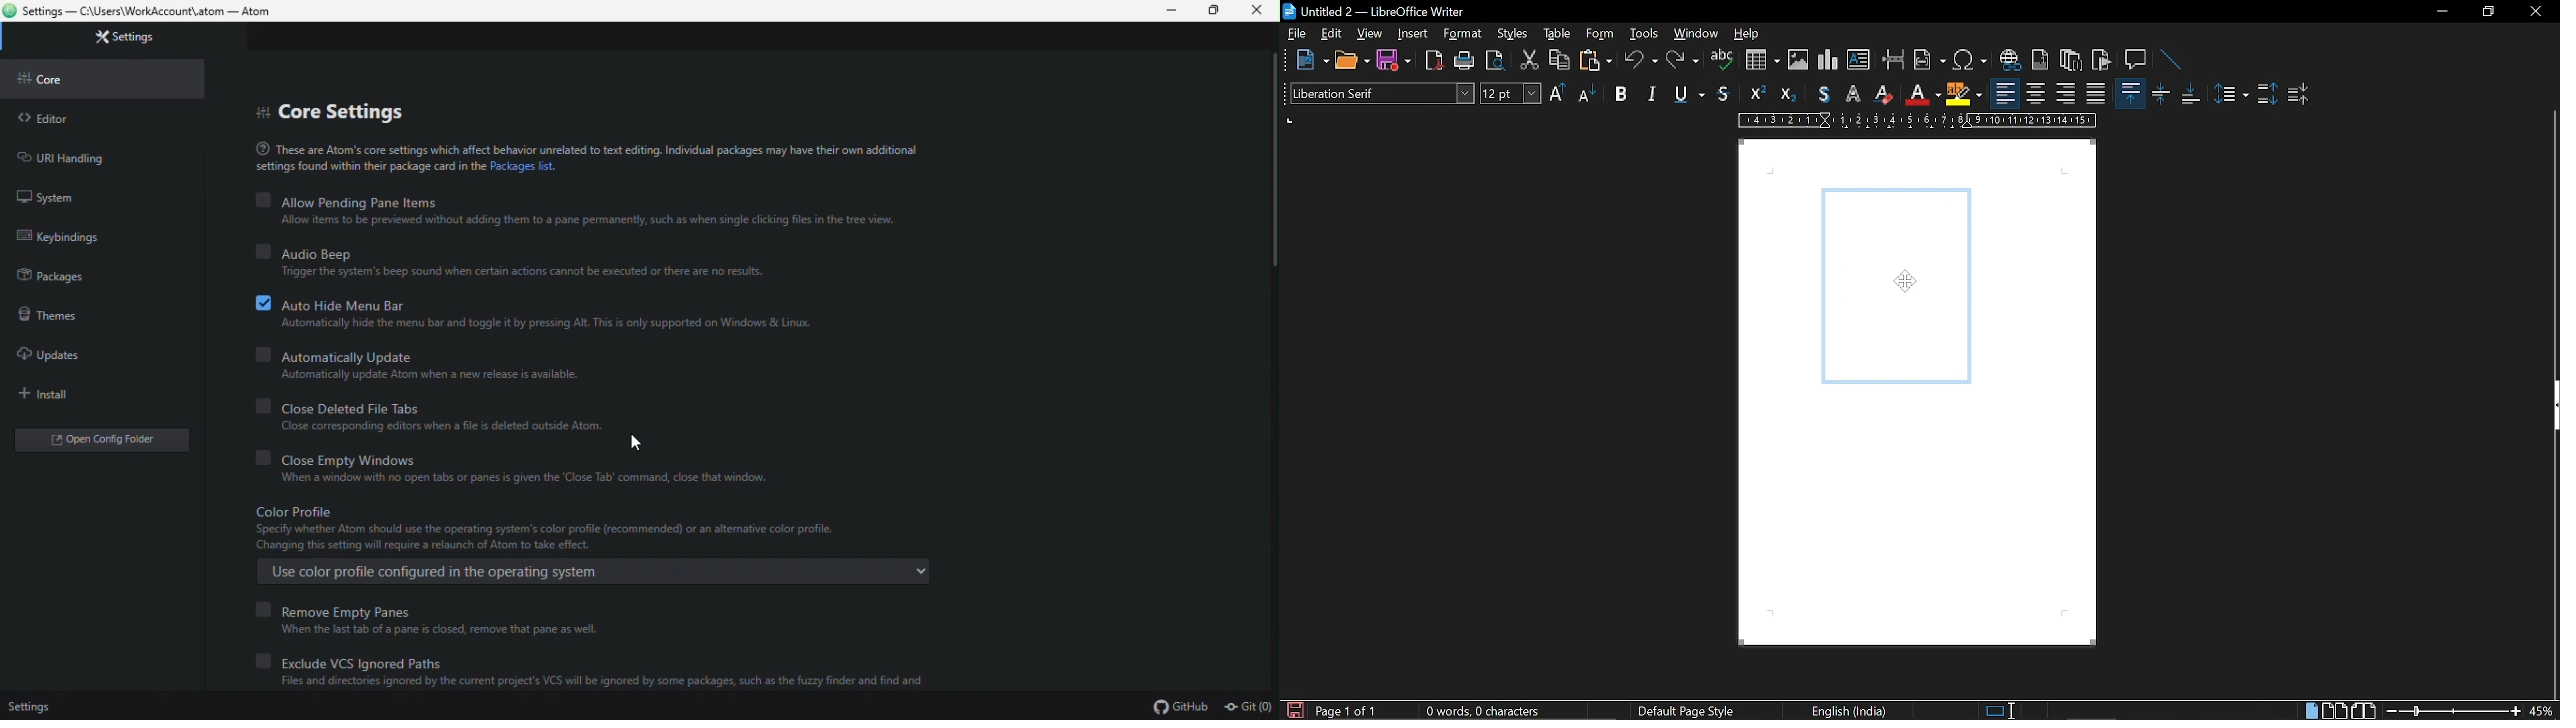 The height and width of the screenshot is (728, 2576). What do you see at coordinates (577, 220) in the screenshot?
I see `Allow items to be previewed without adding them to a pane permanently, such as when single clicking files in the tree view.` at bounding box center [577, 220].